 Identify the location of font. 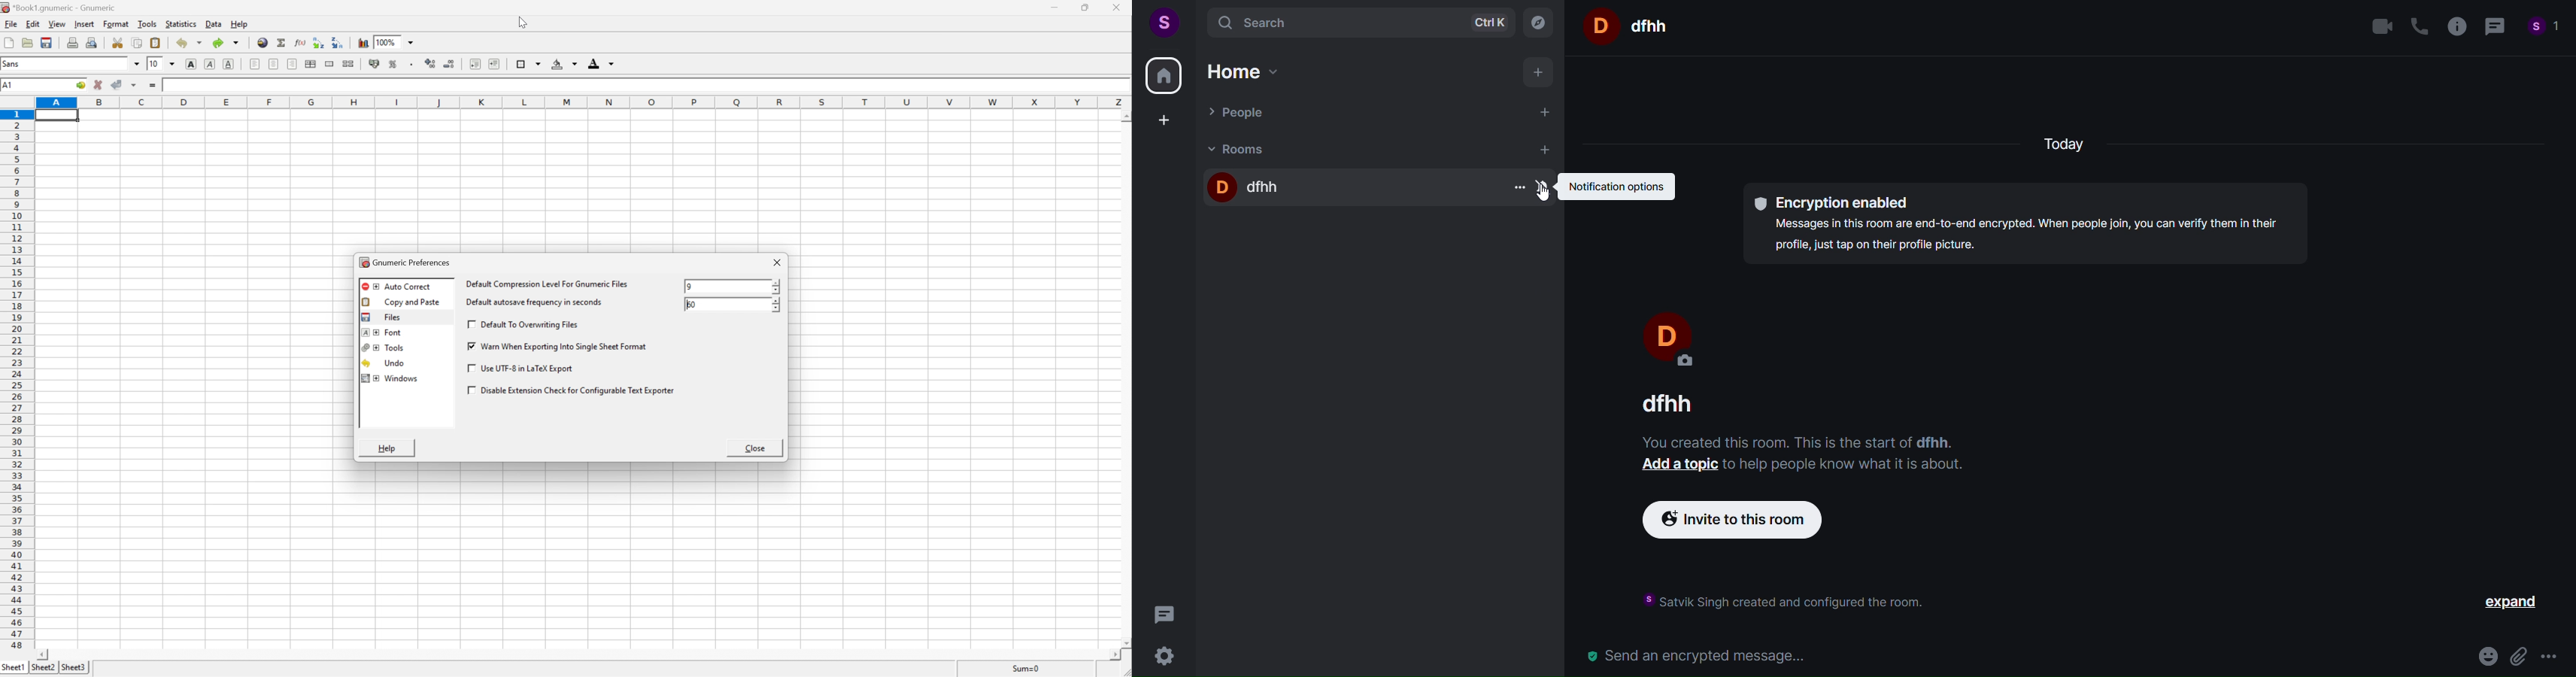
(381, 332).